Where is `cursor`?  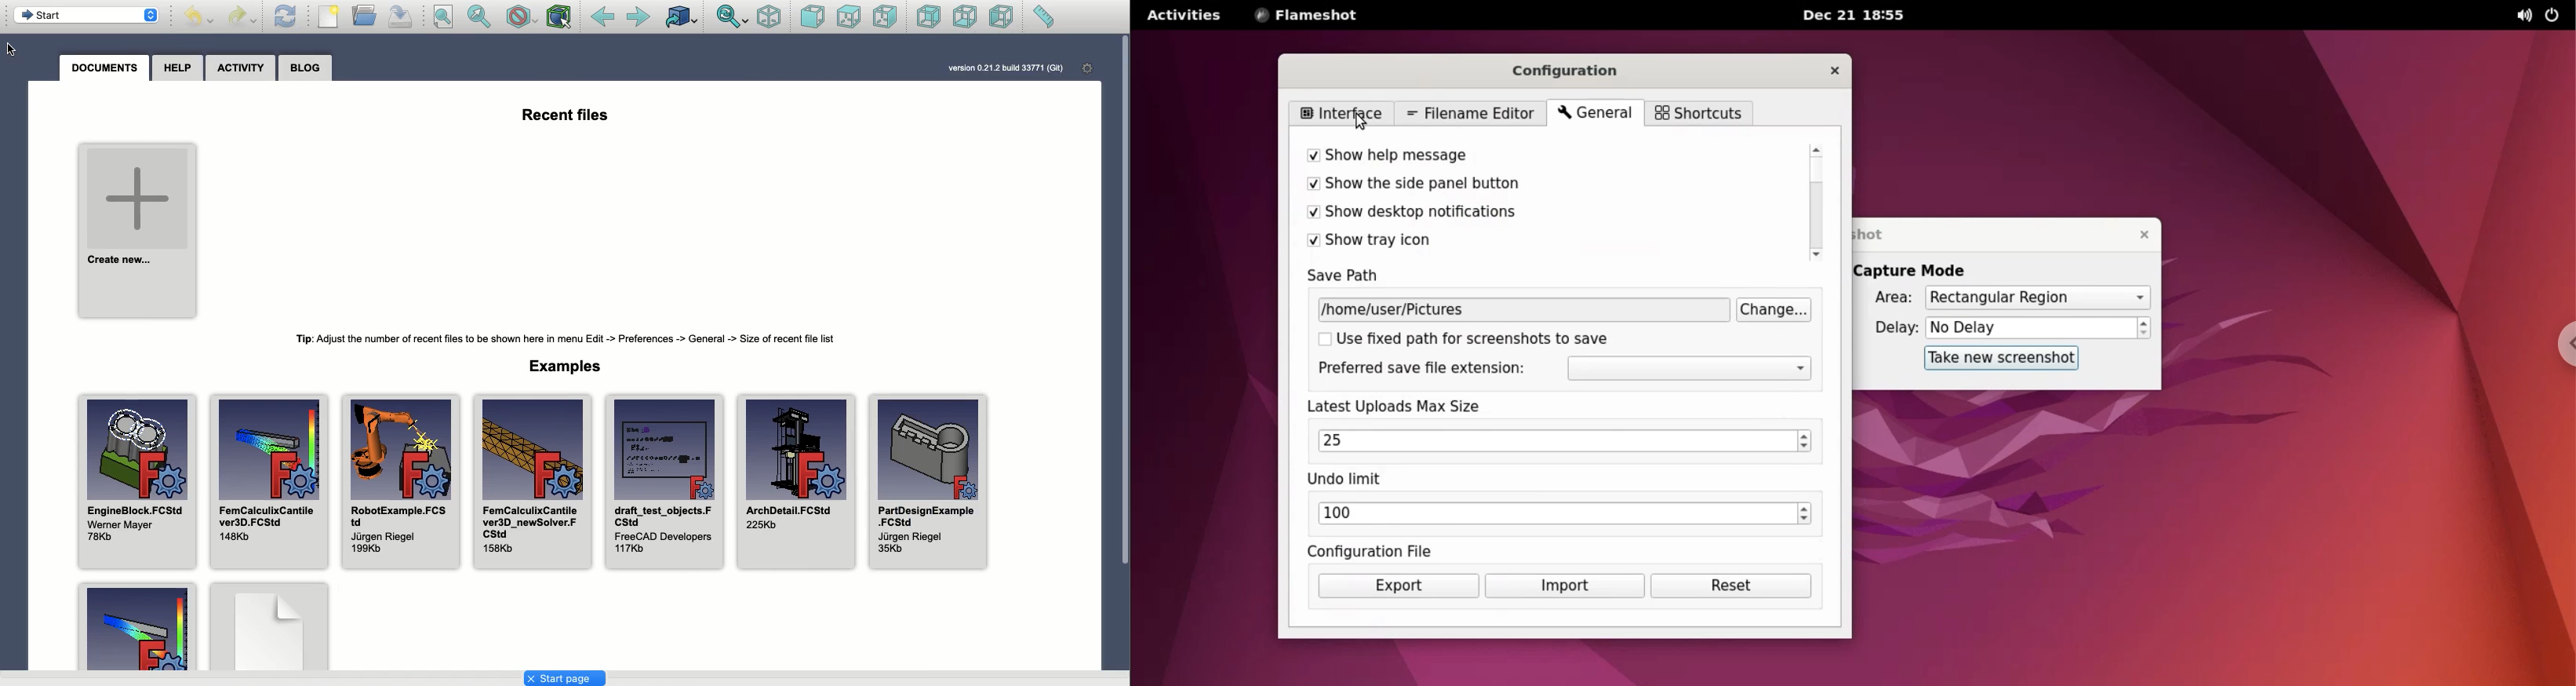
cursor is located at coordinates (1365, 124).